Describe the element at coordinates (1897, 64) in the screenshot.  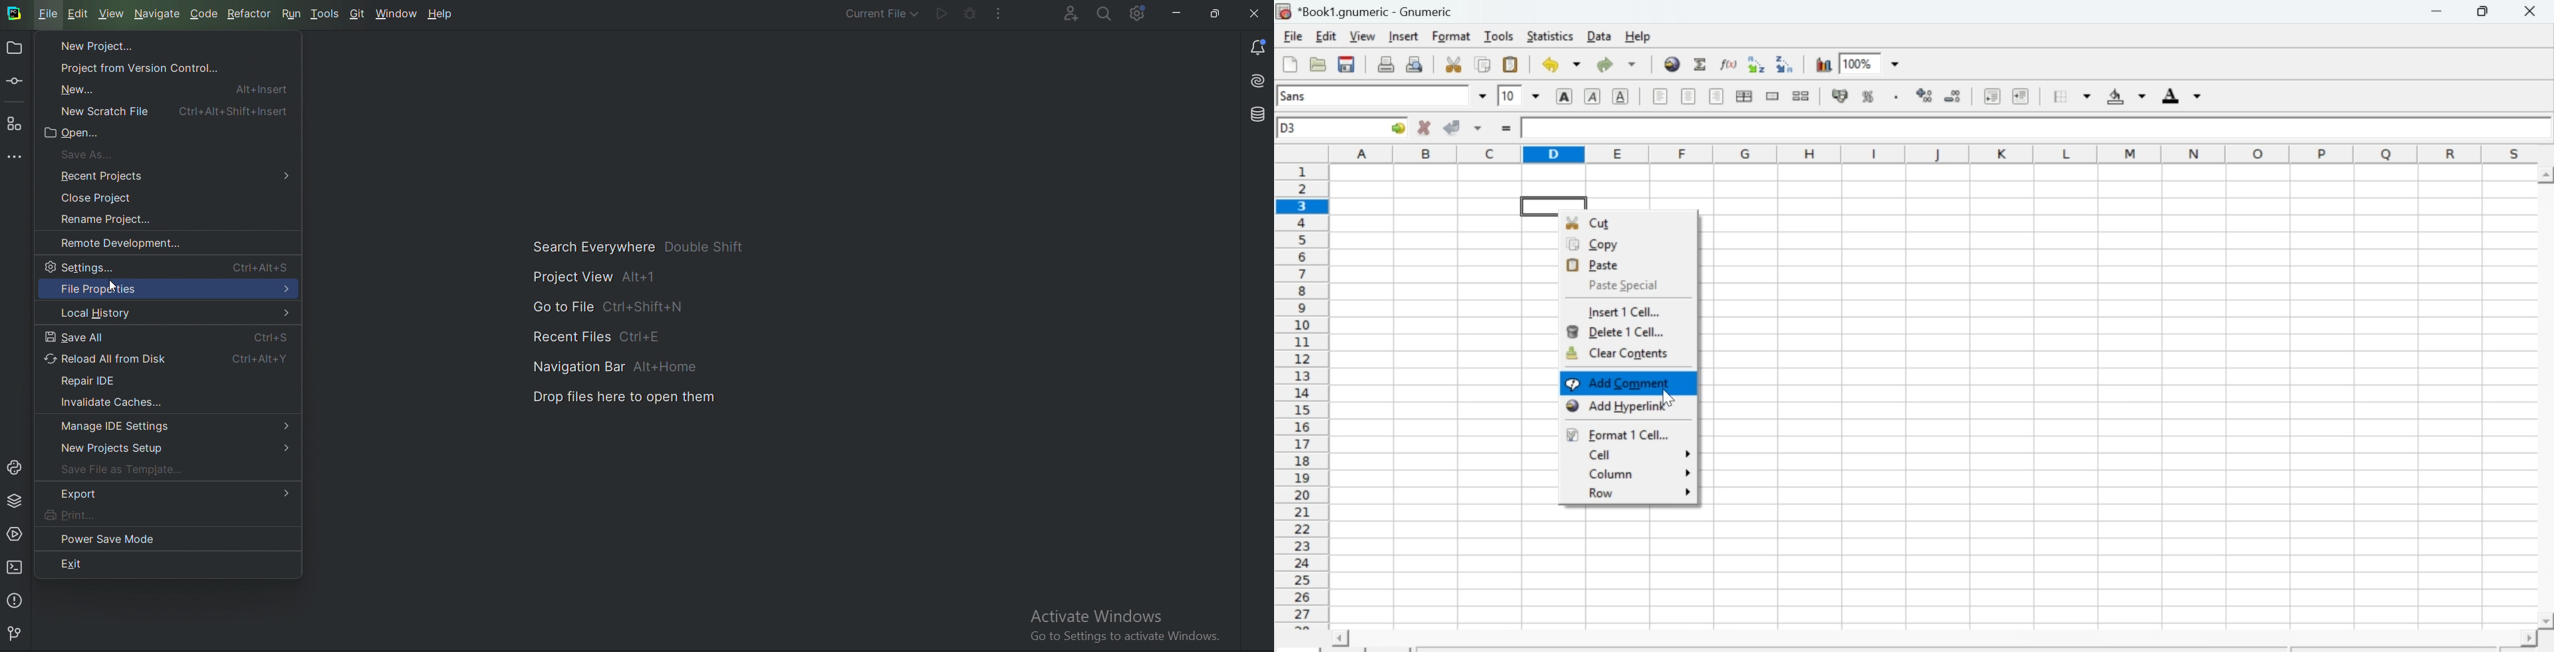
I see `down` at that location.